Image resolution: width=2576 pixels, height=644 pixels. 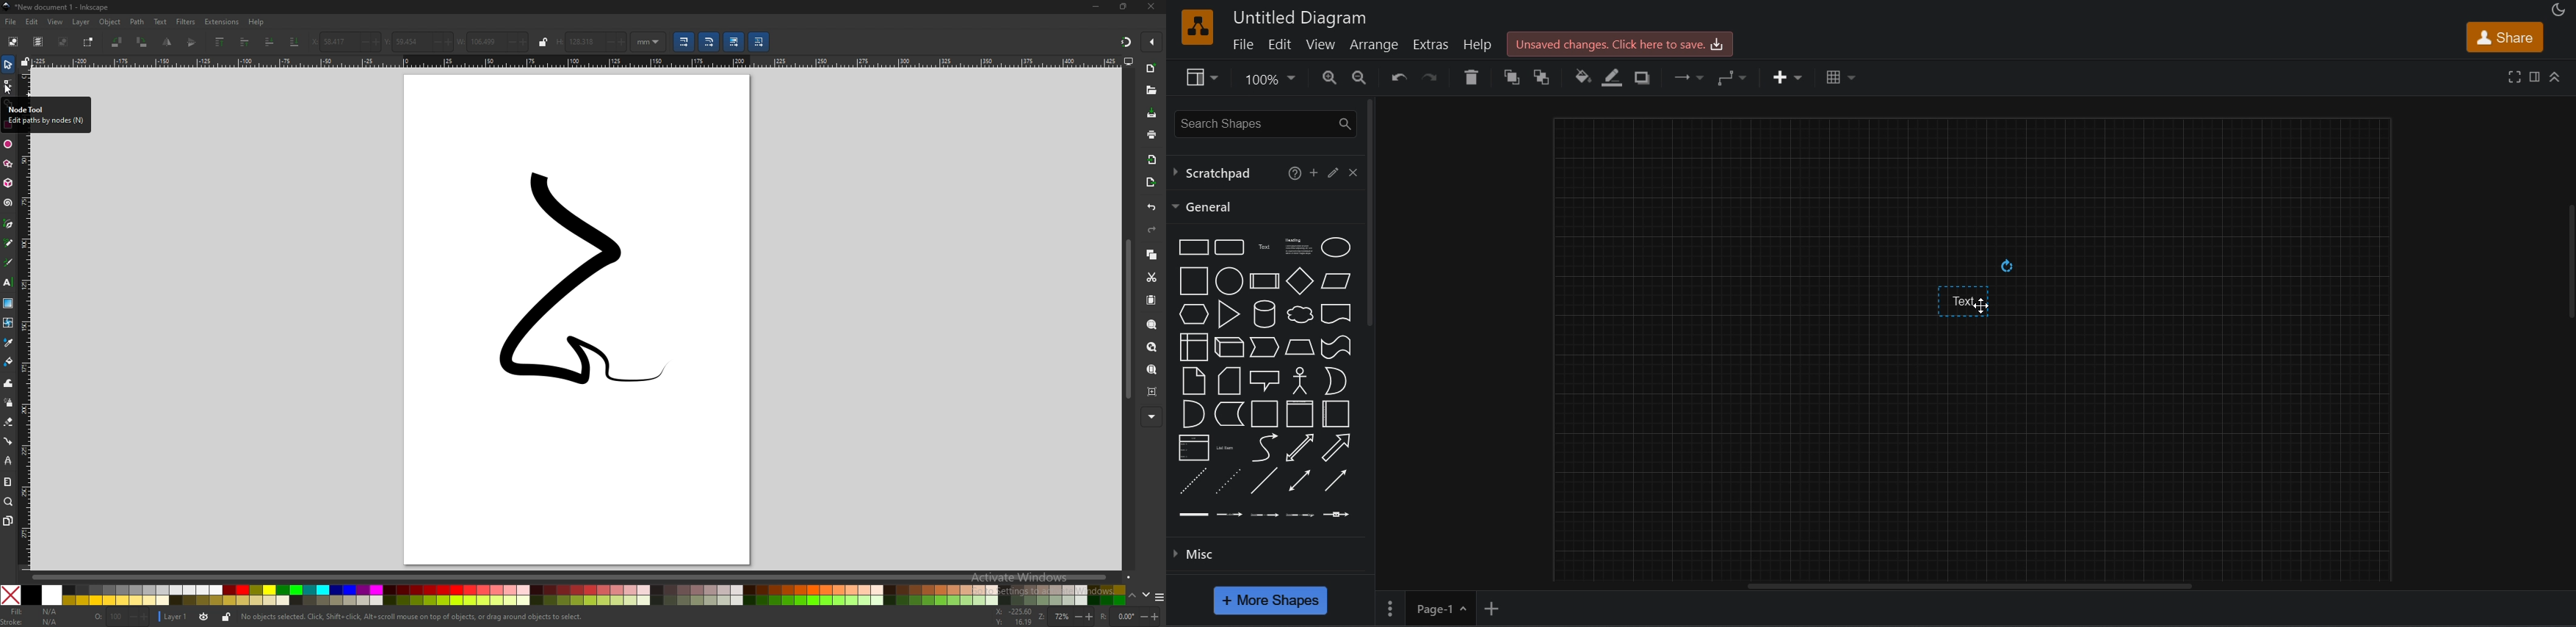 I want to click on toggle selection box, so click(x=89, y=42).